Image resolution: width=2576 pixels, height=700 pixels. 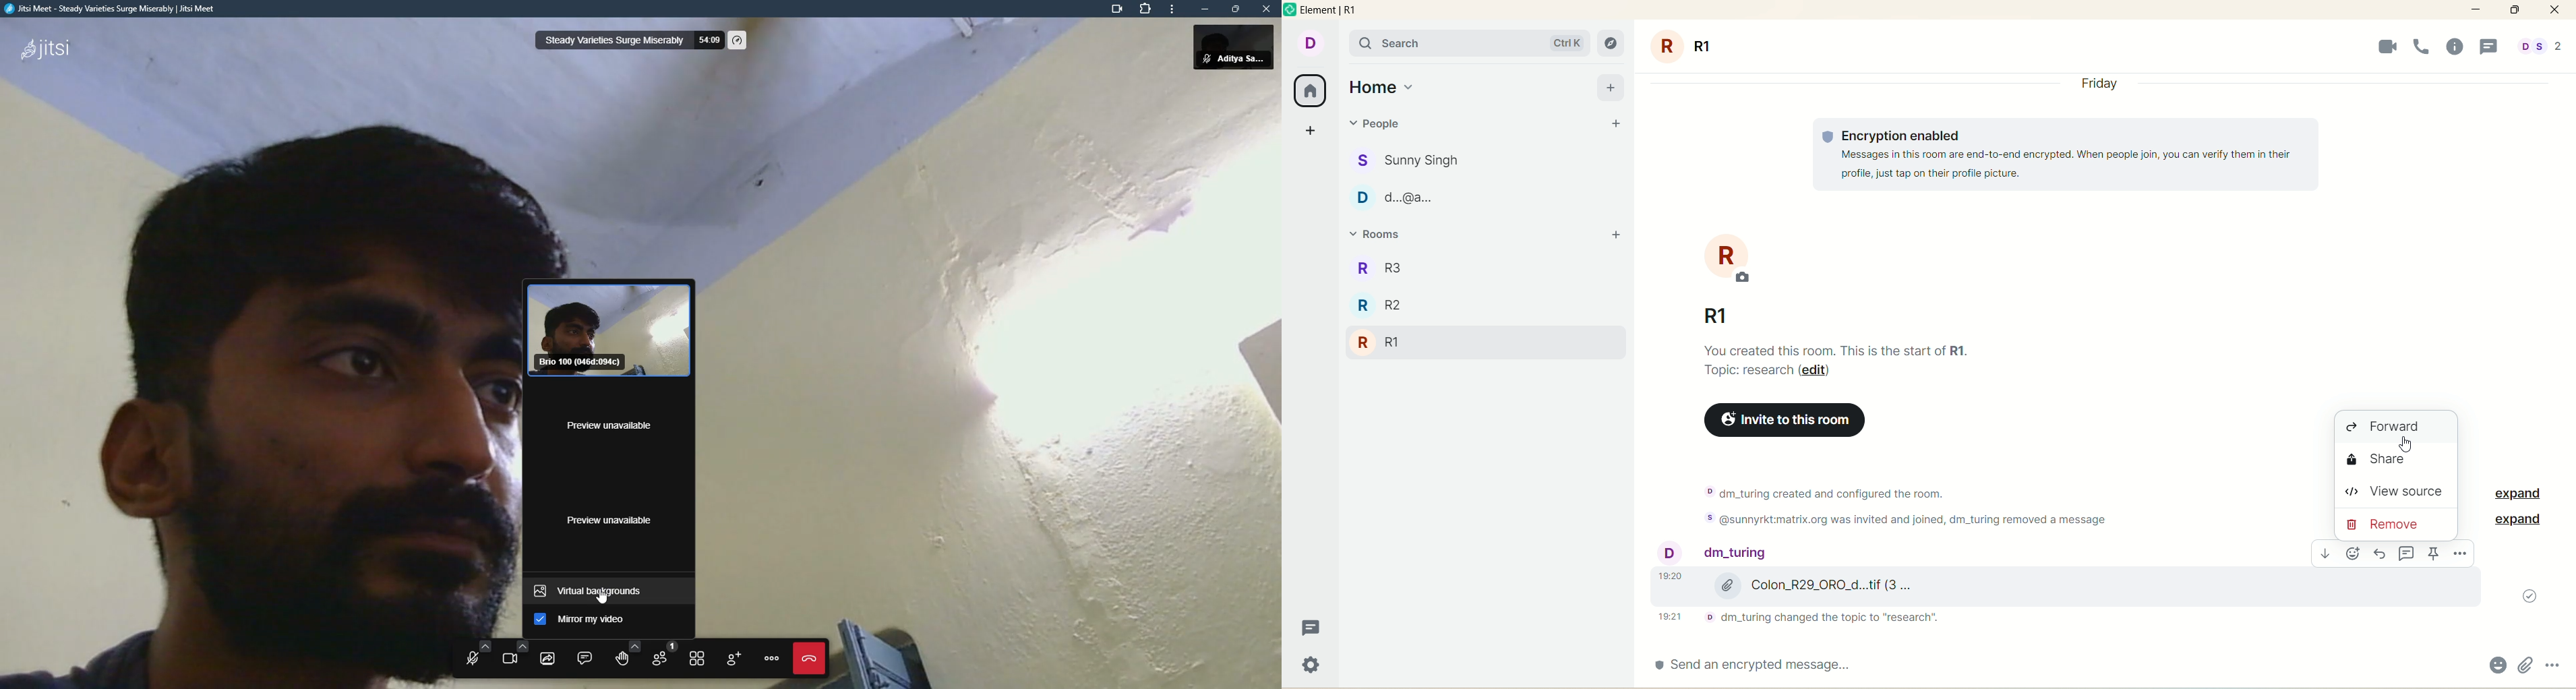 I want to click on room name, so click(x=1710, y=311).